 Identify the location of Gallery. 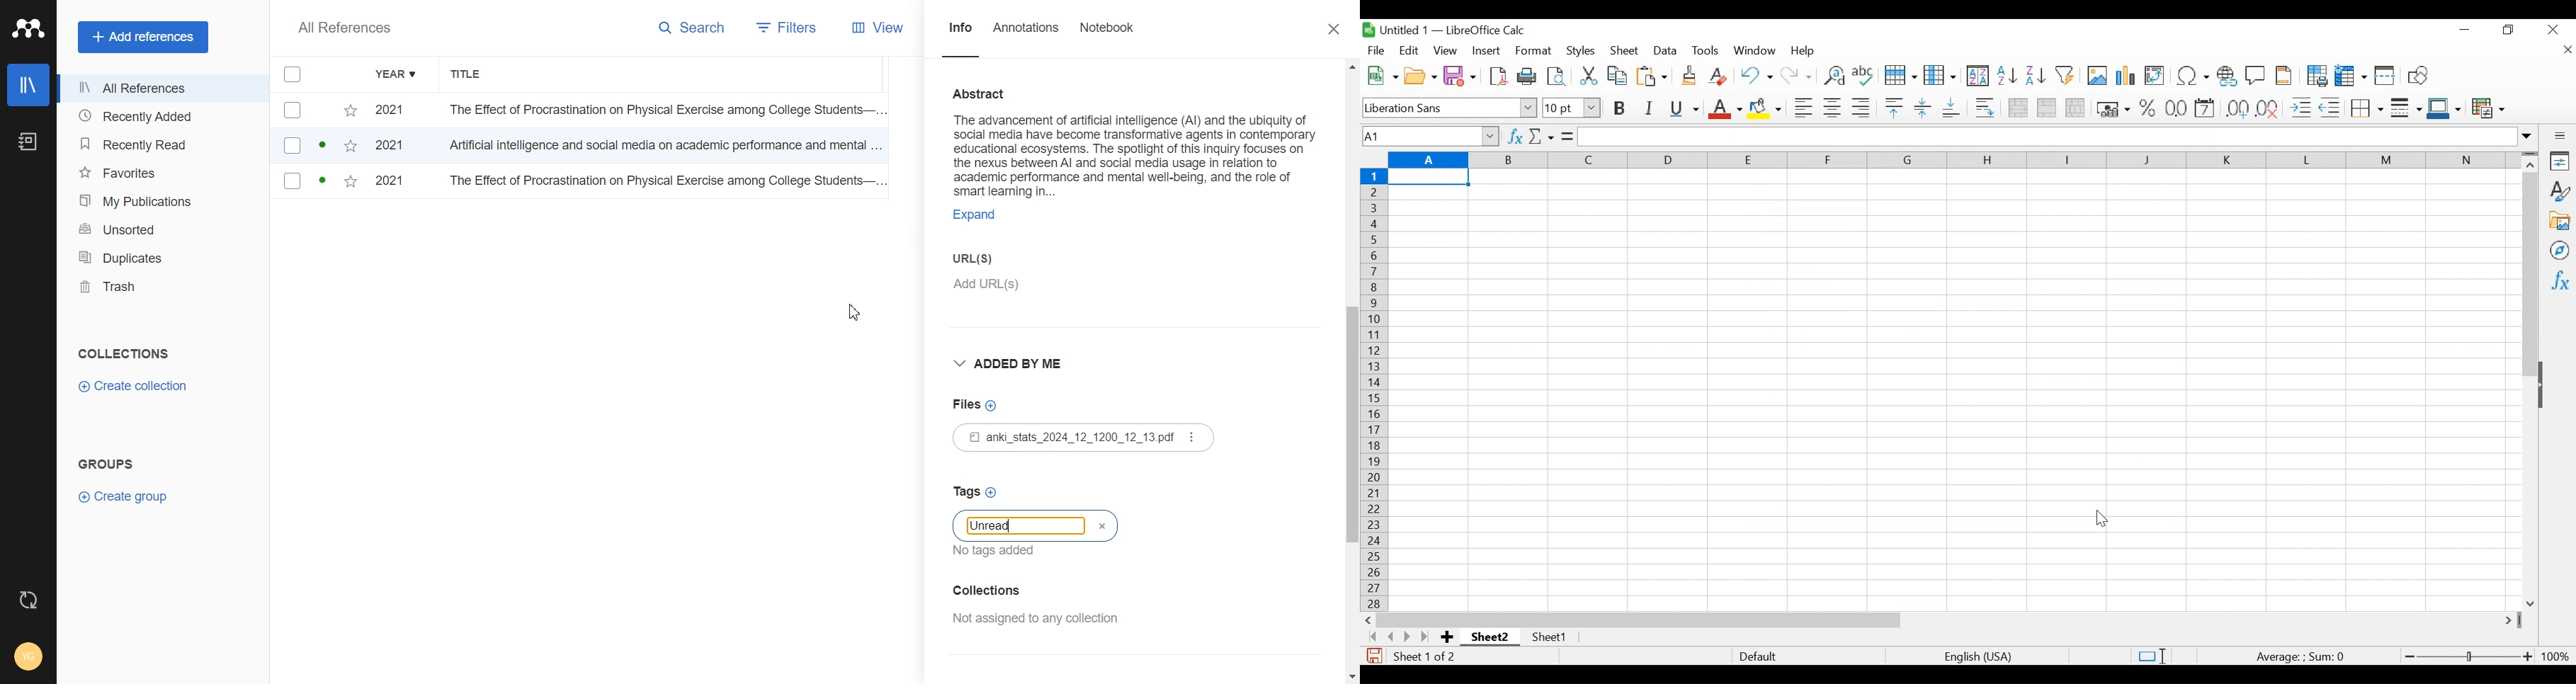
(2559, 220).